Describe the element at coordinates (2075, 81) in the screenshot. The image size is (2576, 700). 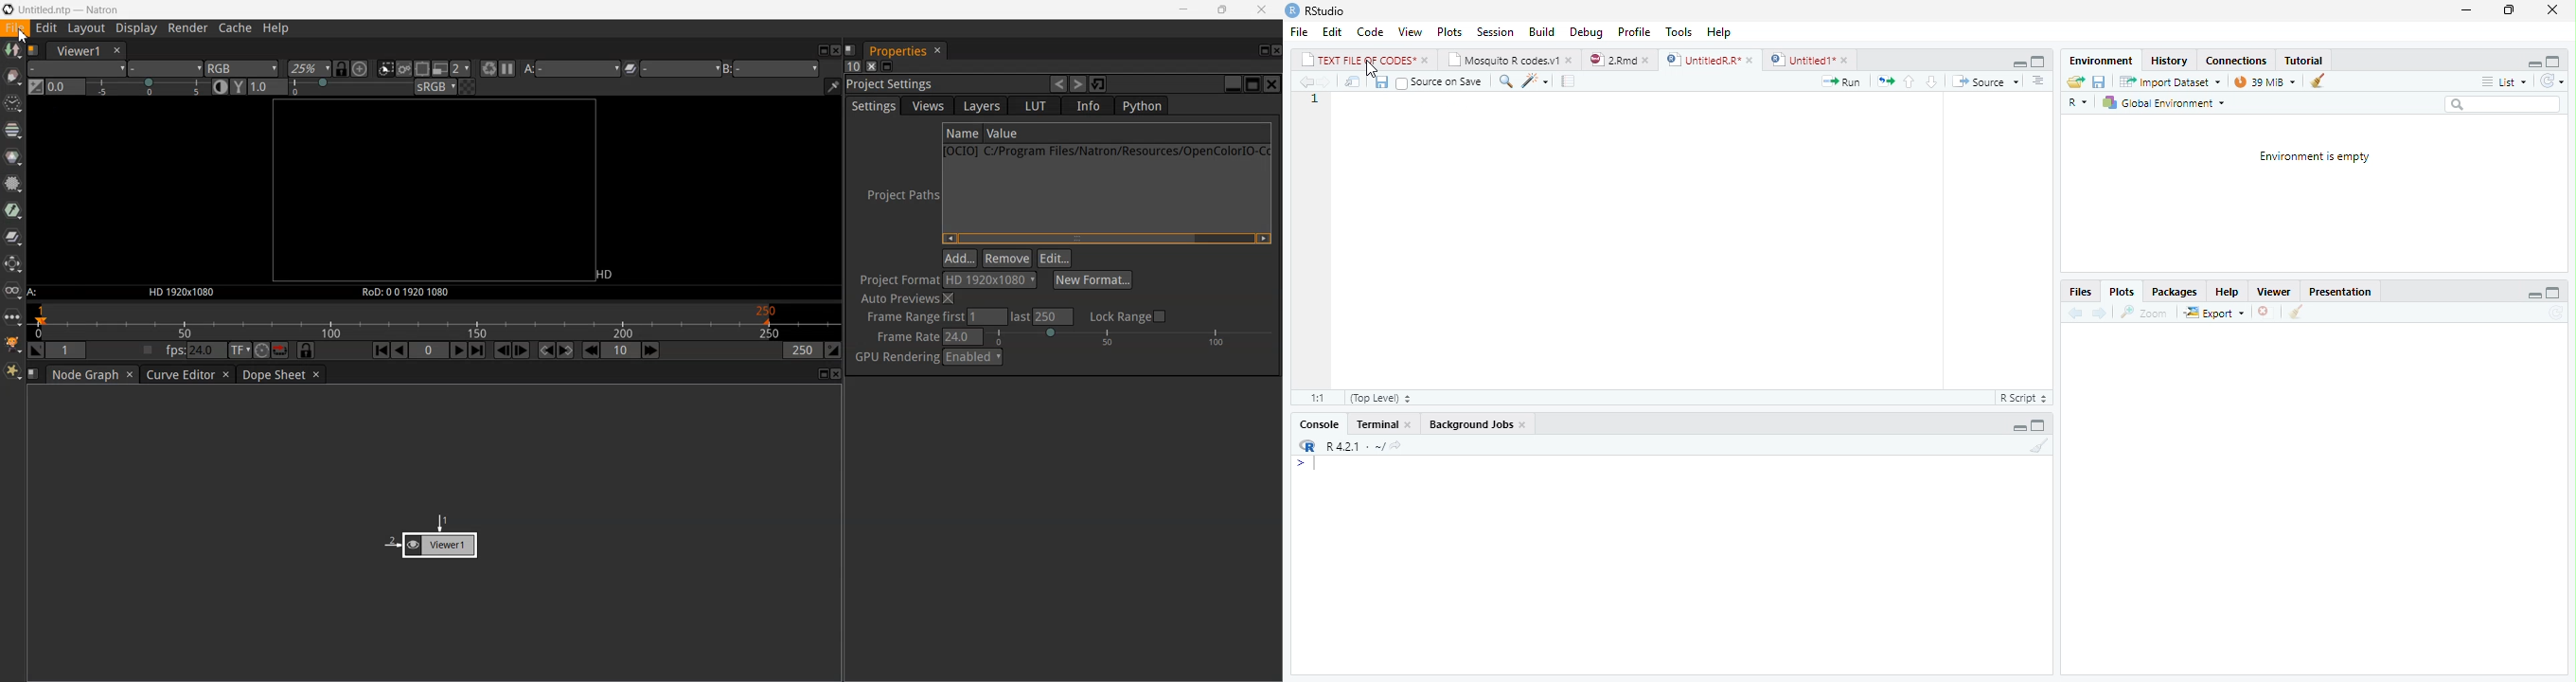
I see `Open folder` at that location.